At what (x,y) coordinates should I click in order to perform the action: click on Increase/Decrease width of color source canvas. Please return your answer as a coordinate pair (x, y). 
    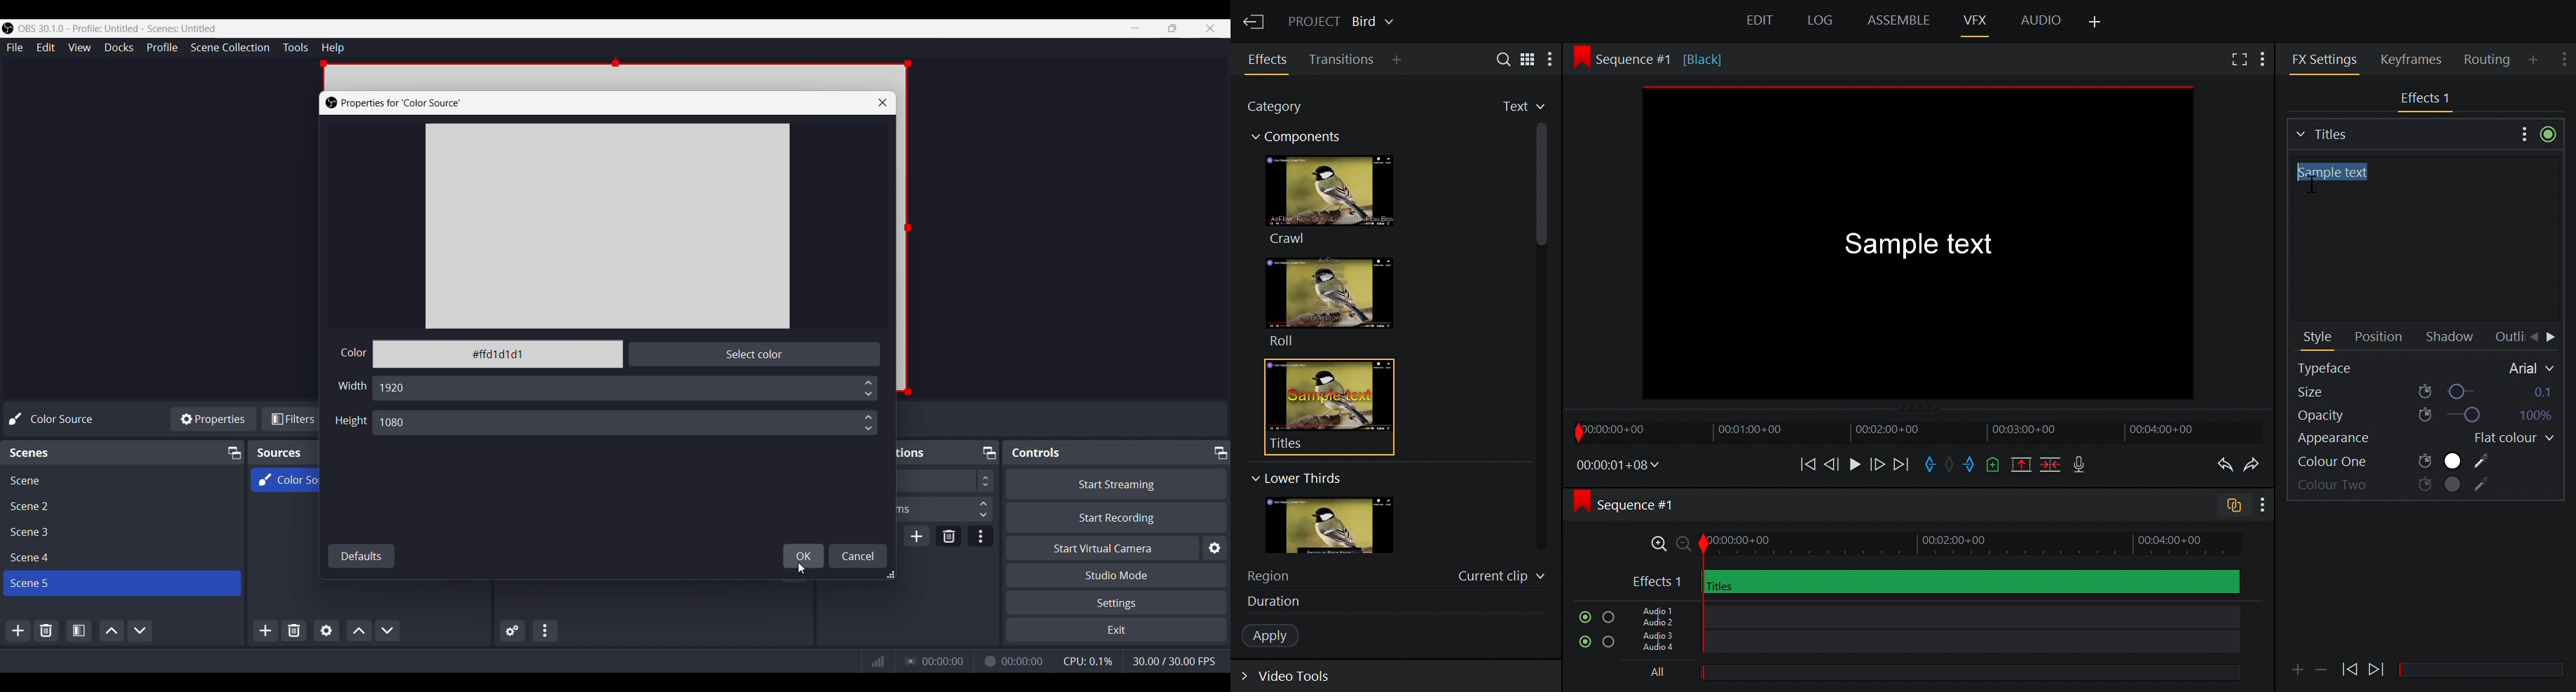
    Looking at the image, I should click on (867, 388).